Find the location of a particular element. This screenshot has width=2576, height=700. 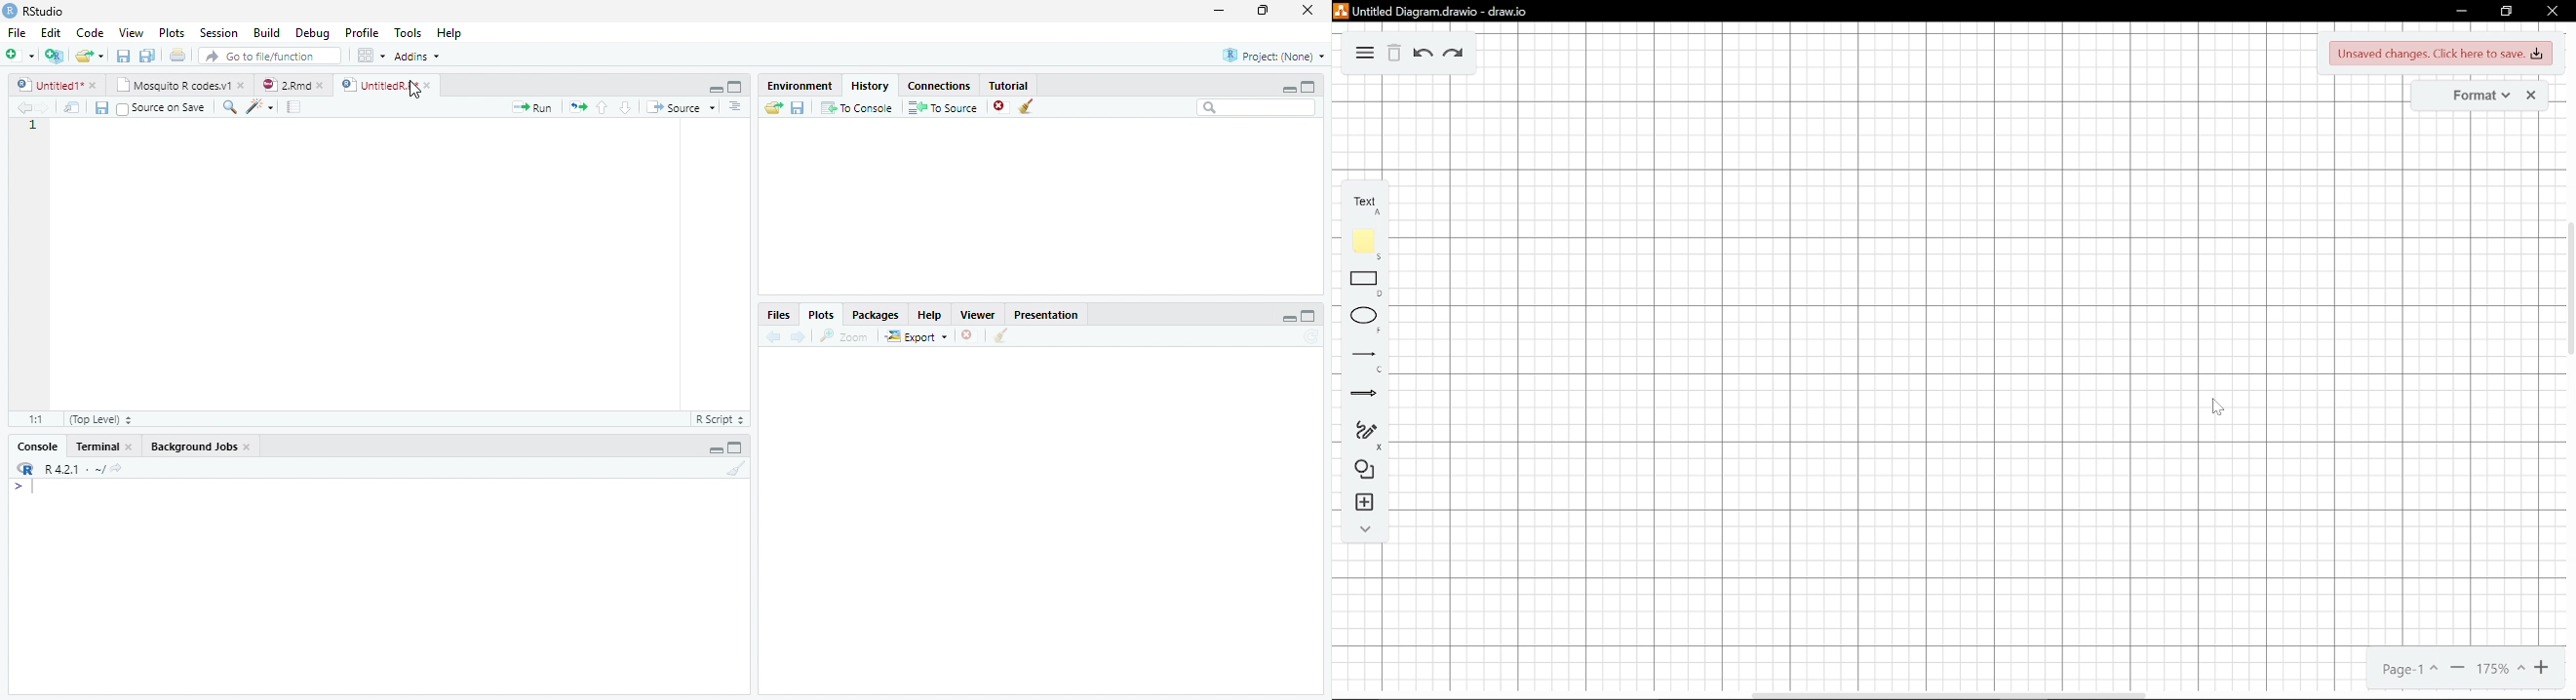

Rstudio is located at coordinates (32, 9).